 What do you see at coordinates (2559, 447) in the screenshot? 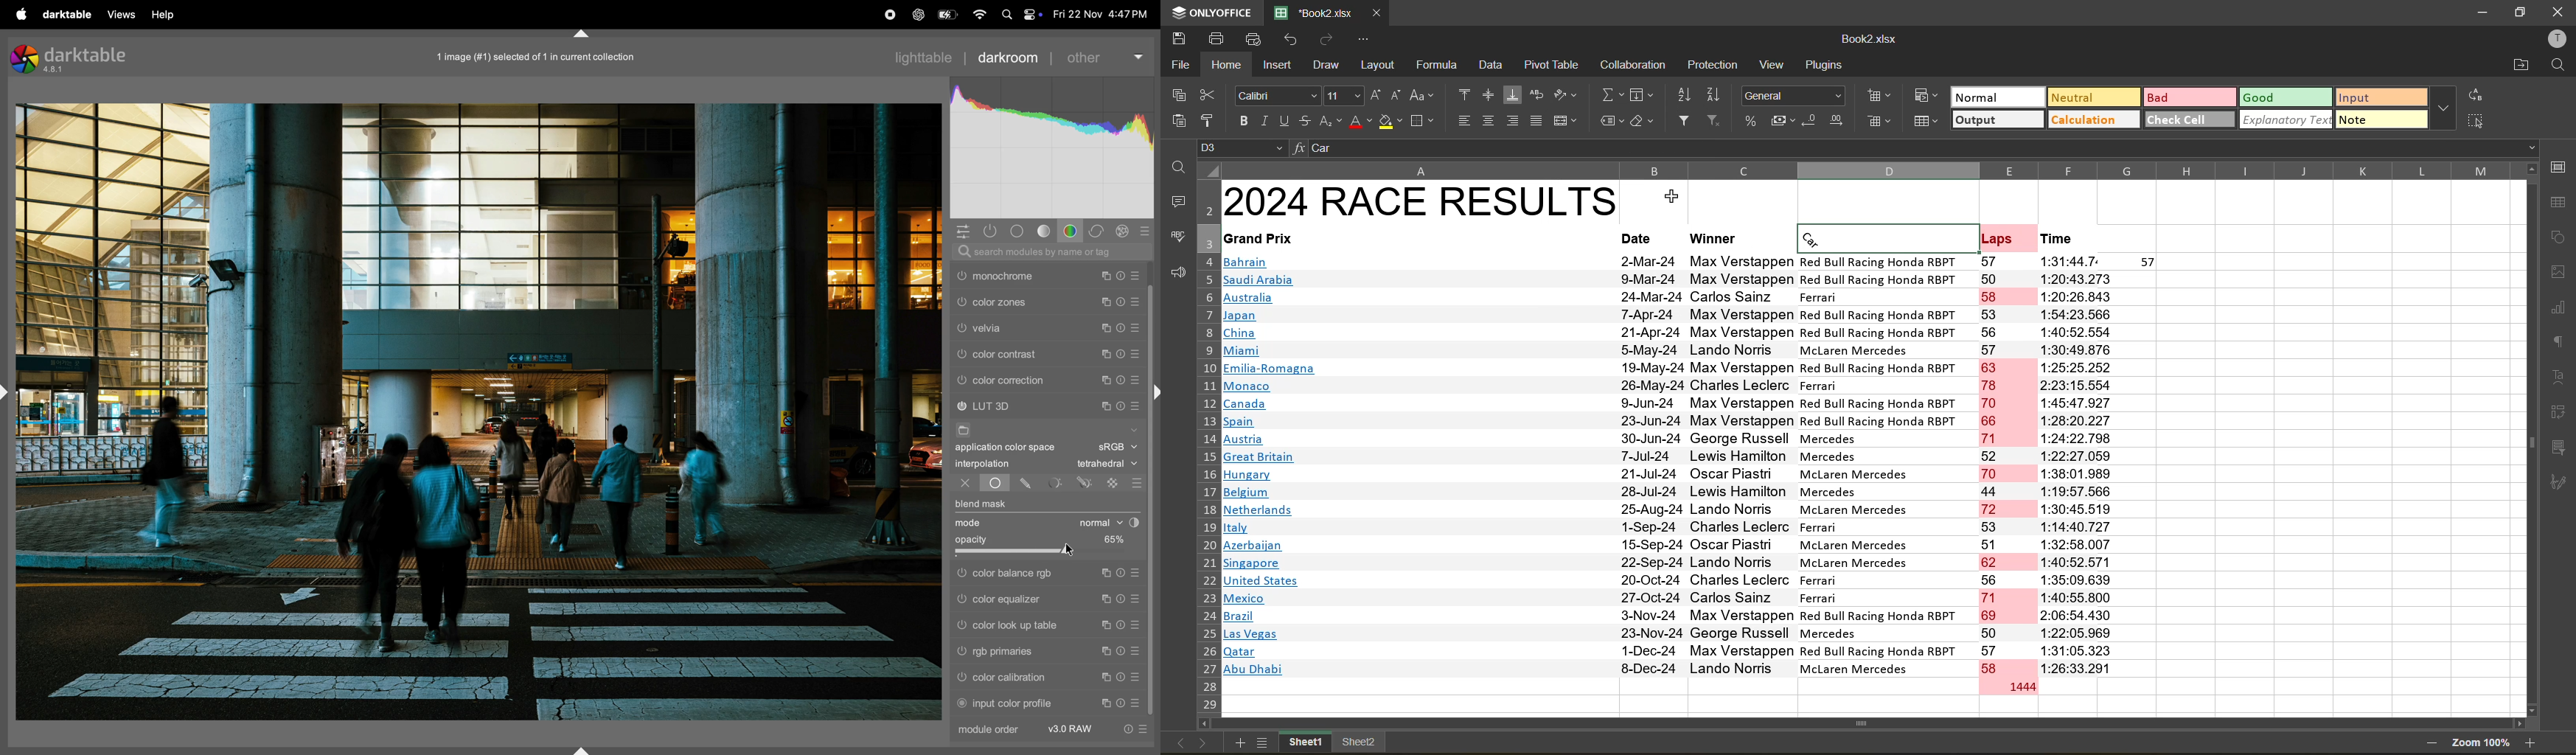
I see `slicer` at bounding box center [2559, 447].